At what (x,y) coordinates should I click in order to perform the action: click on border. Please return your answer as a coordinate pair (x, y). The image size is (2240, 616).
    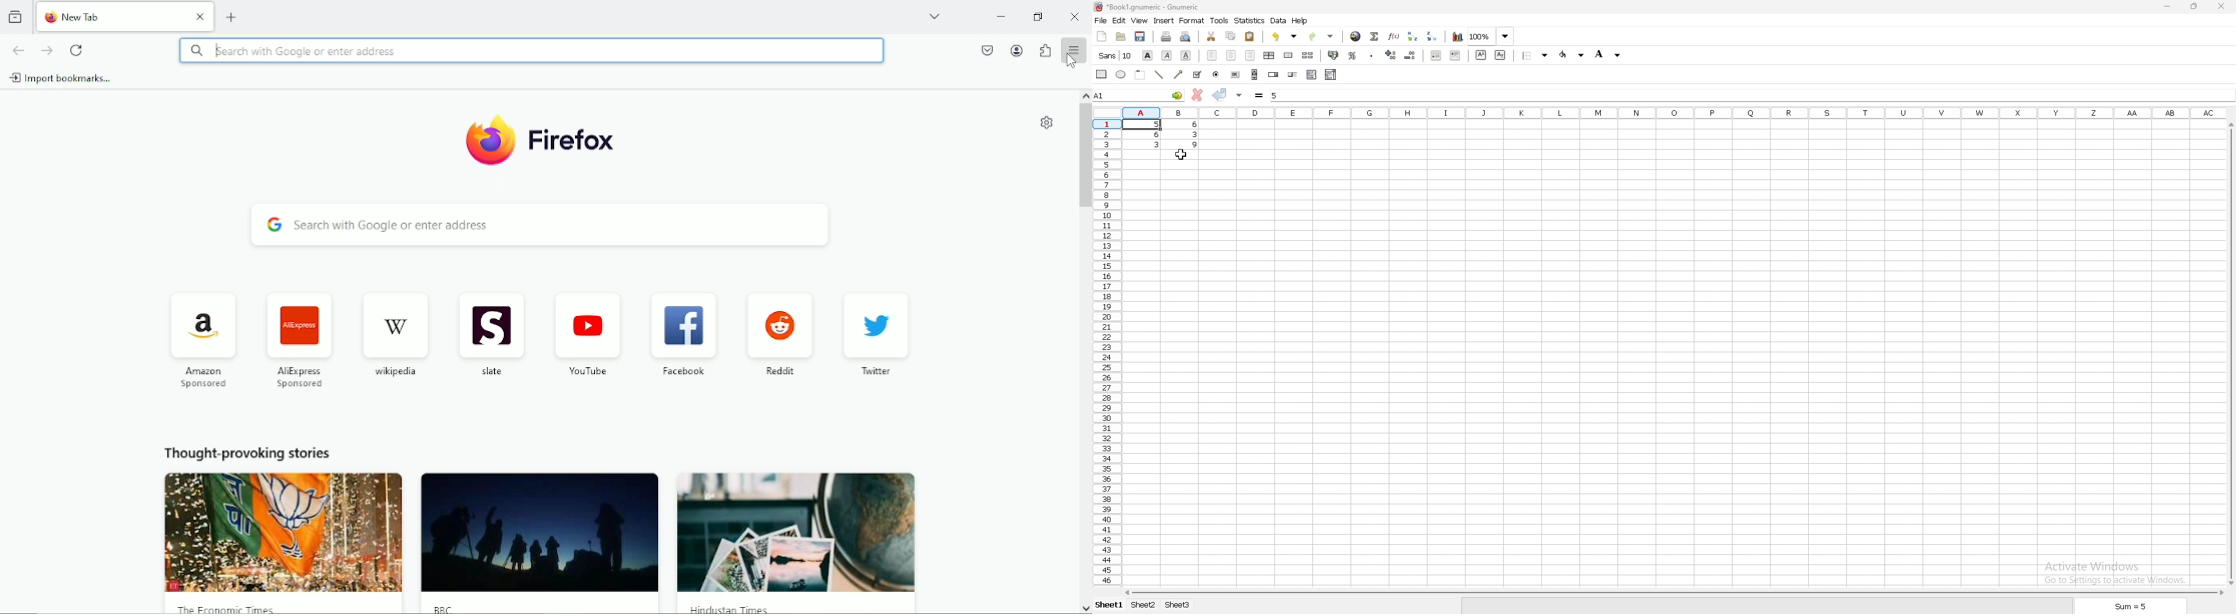
    Looking at the image, I should click on (1533, 55).